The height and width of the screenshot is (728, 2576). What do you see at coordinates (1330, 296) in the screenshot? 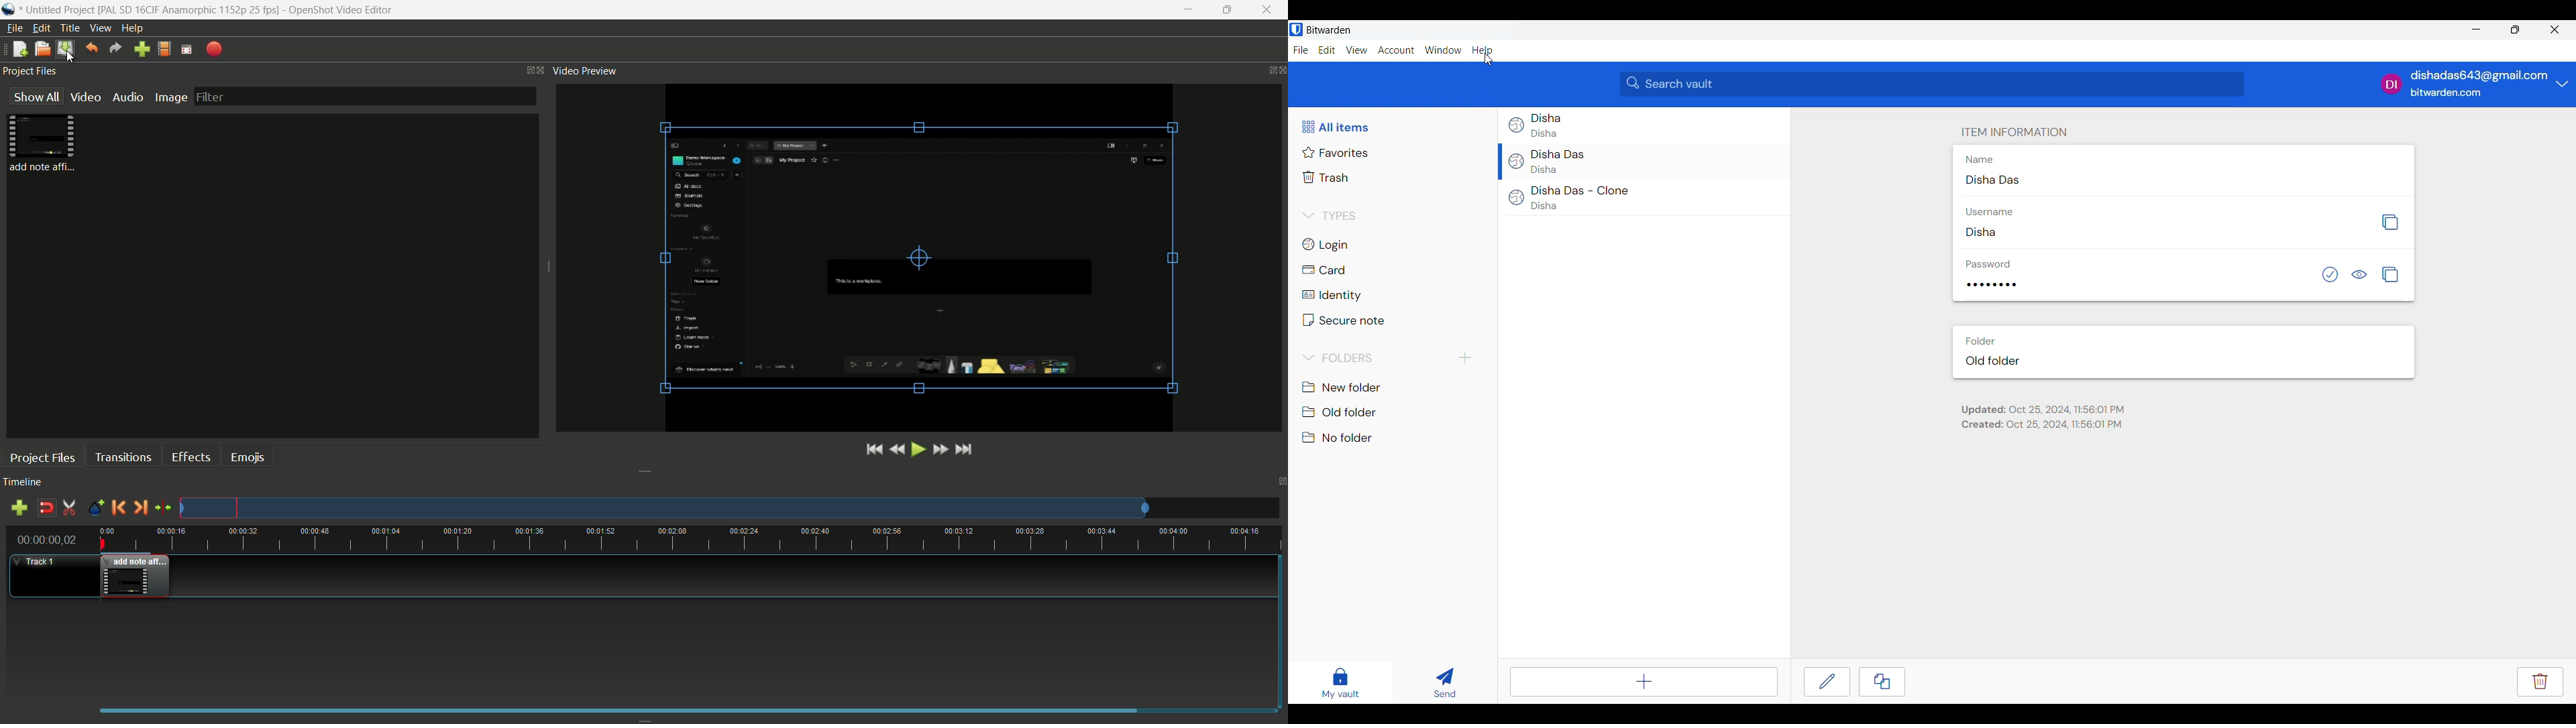
I see `Identity` at bounding box center [1330, 296].